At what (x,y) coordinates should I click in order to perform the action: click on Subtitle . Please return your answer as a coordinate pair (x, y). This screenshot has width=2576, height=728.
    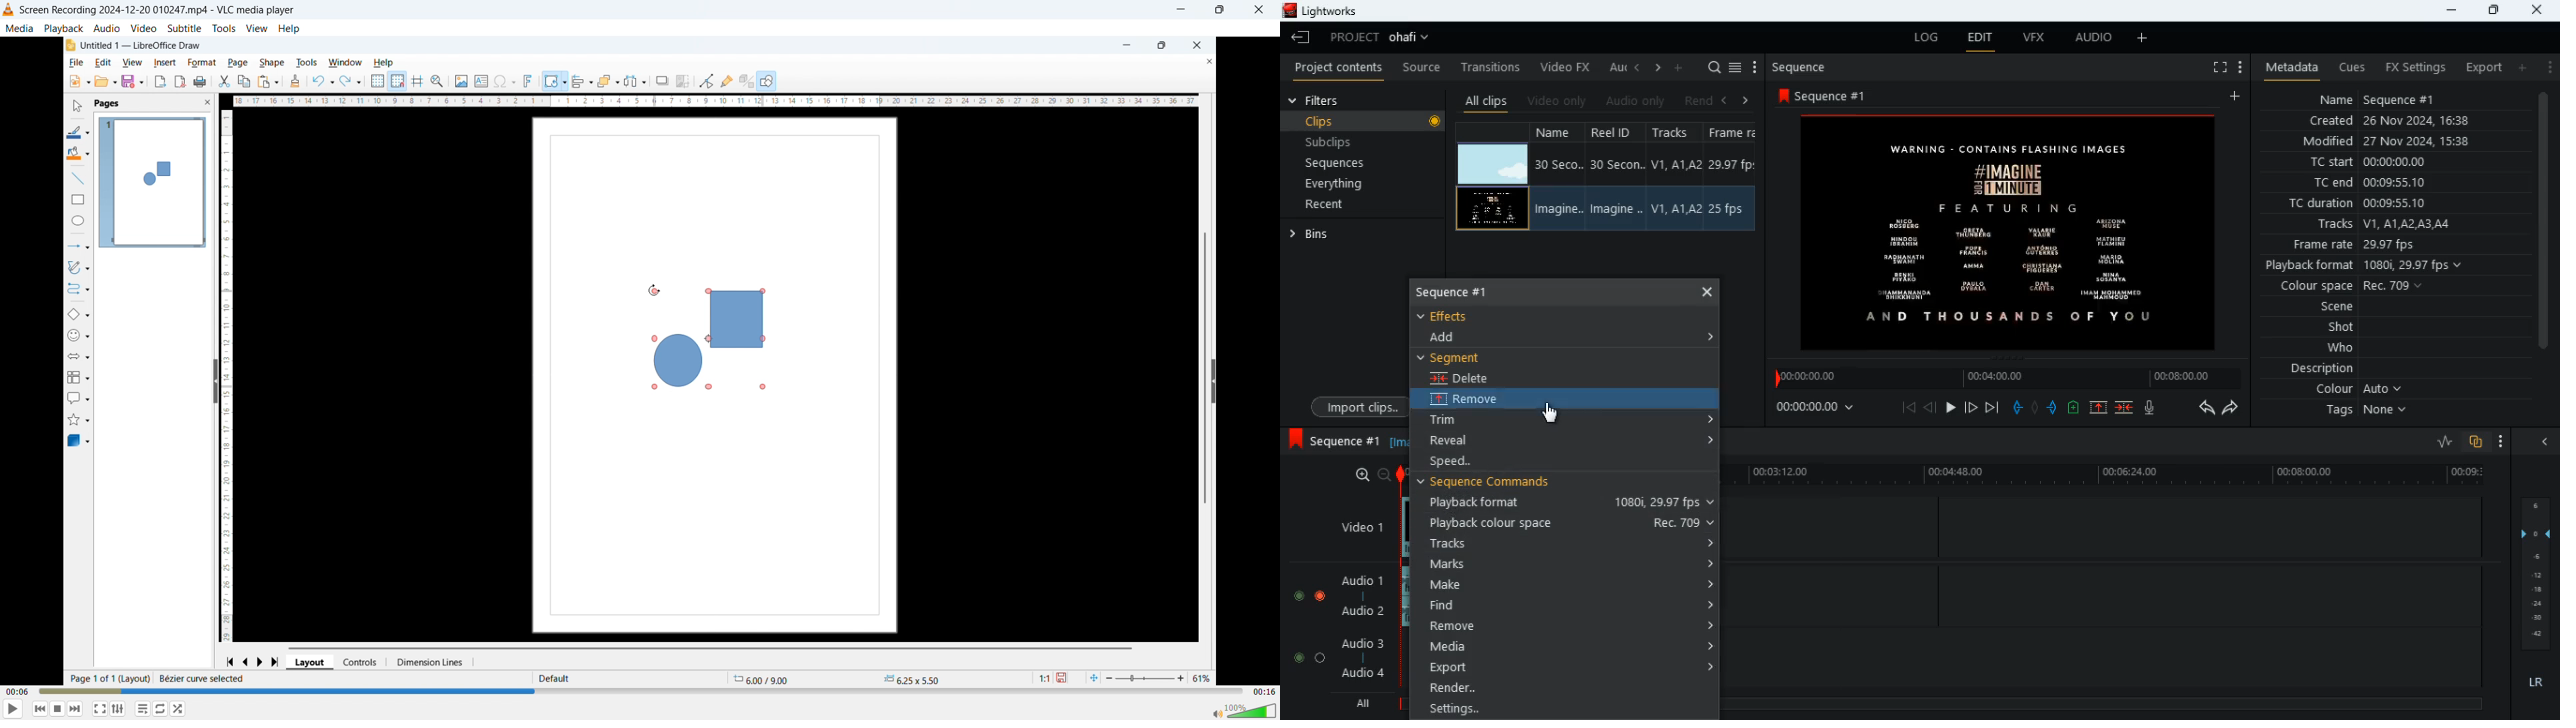
    Looking at the image, I should click on (184, 28).